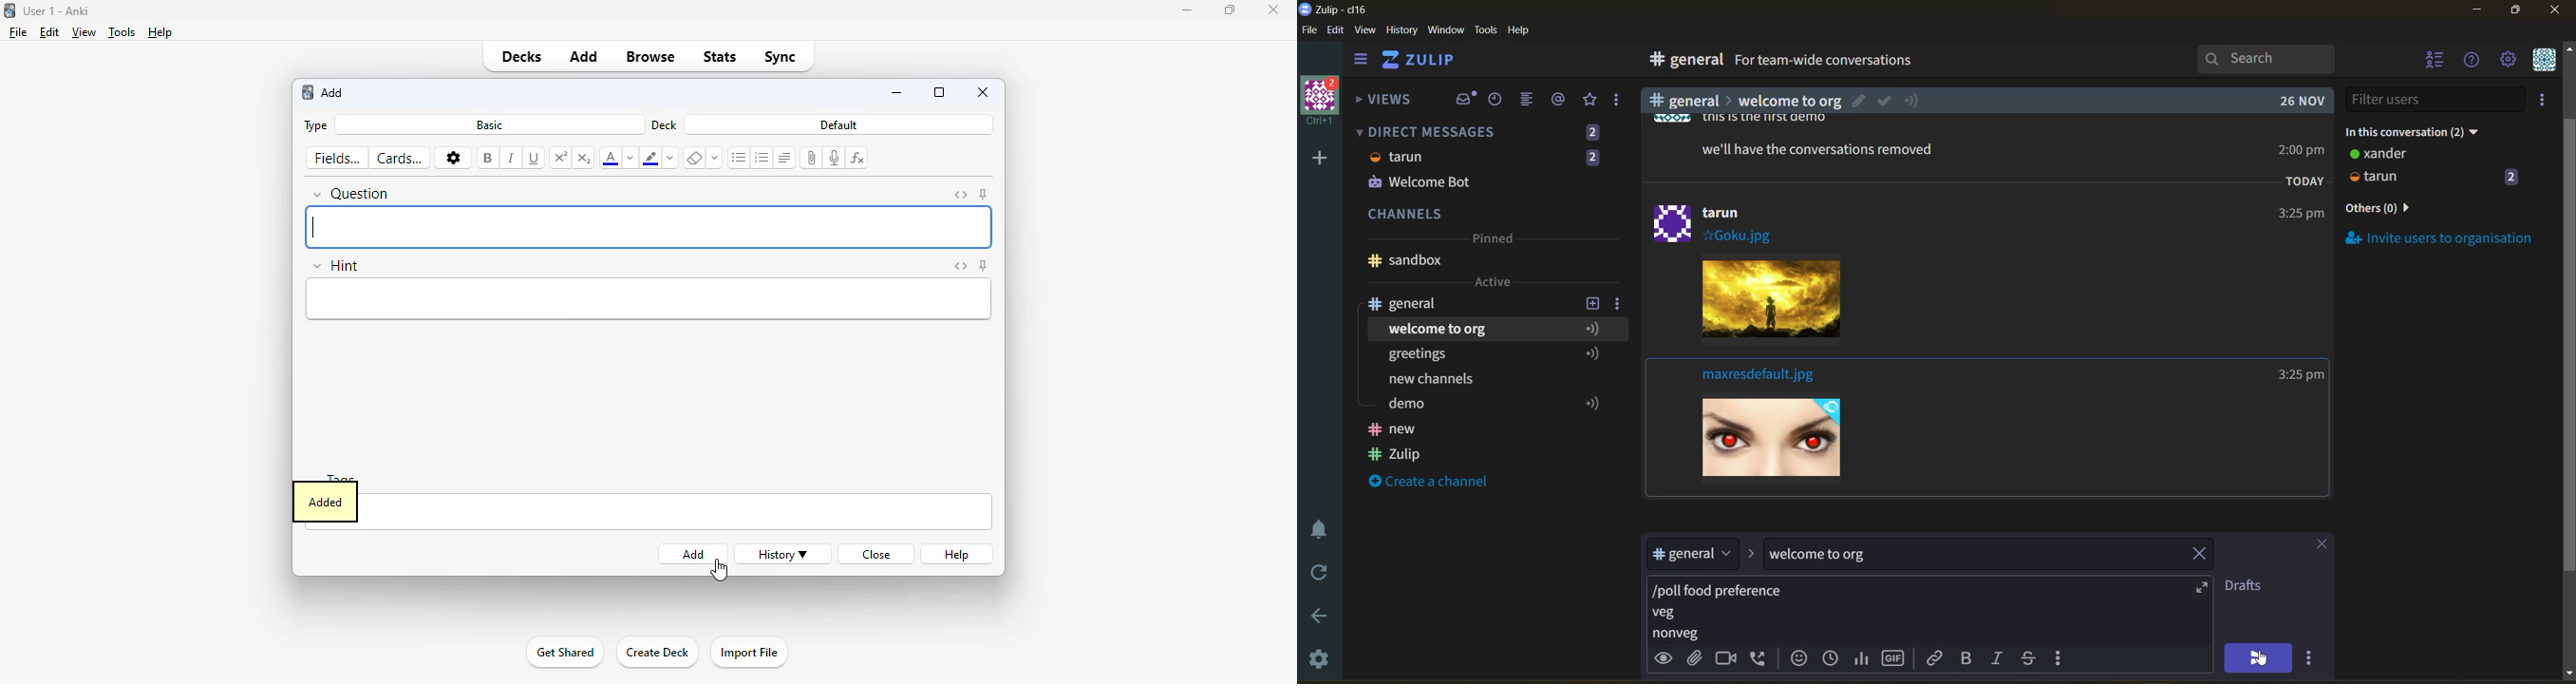  Describe the element at coordinates (1895, 61) in the screenshot. I see `for team wide conversations` at that location.